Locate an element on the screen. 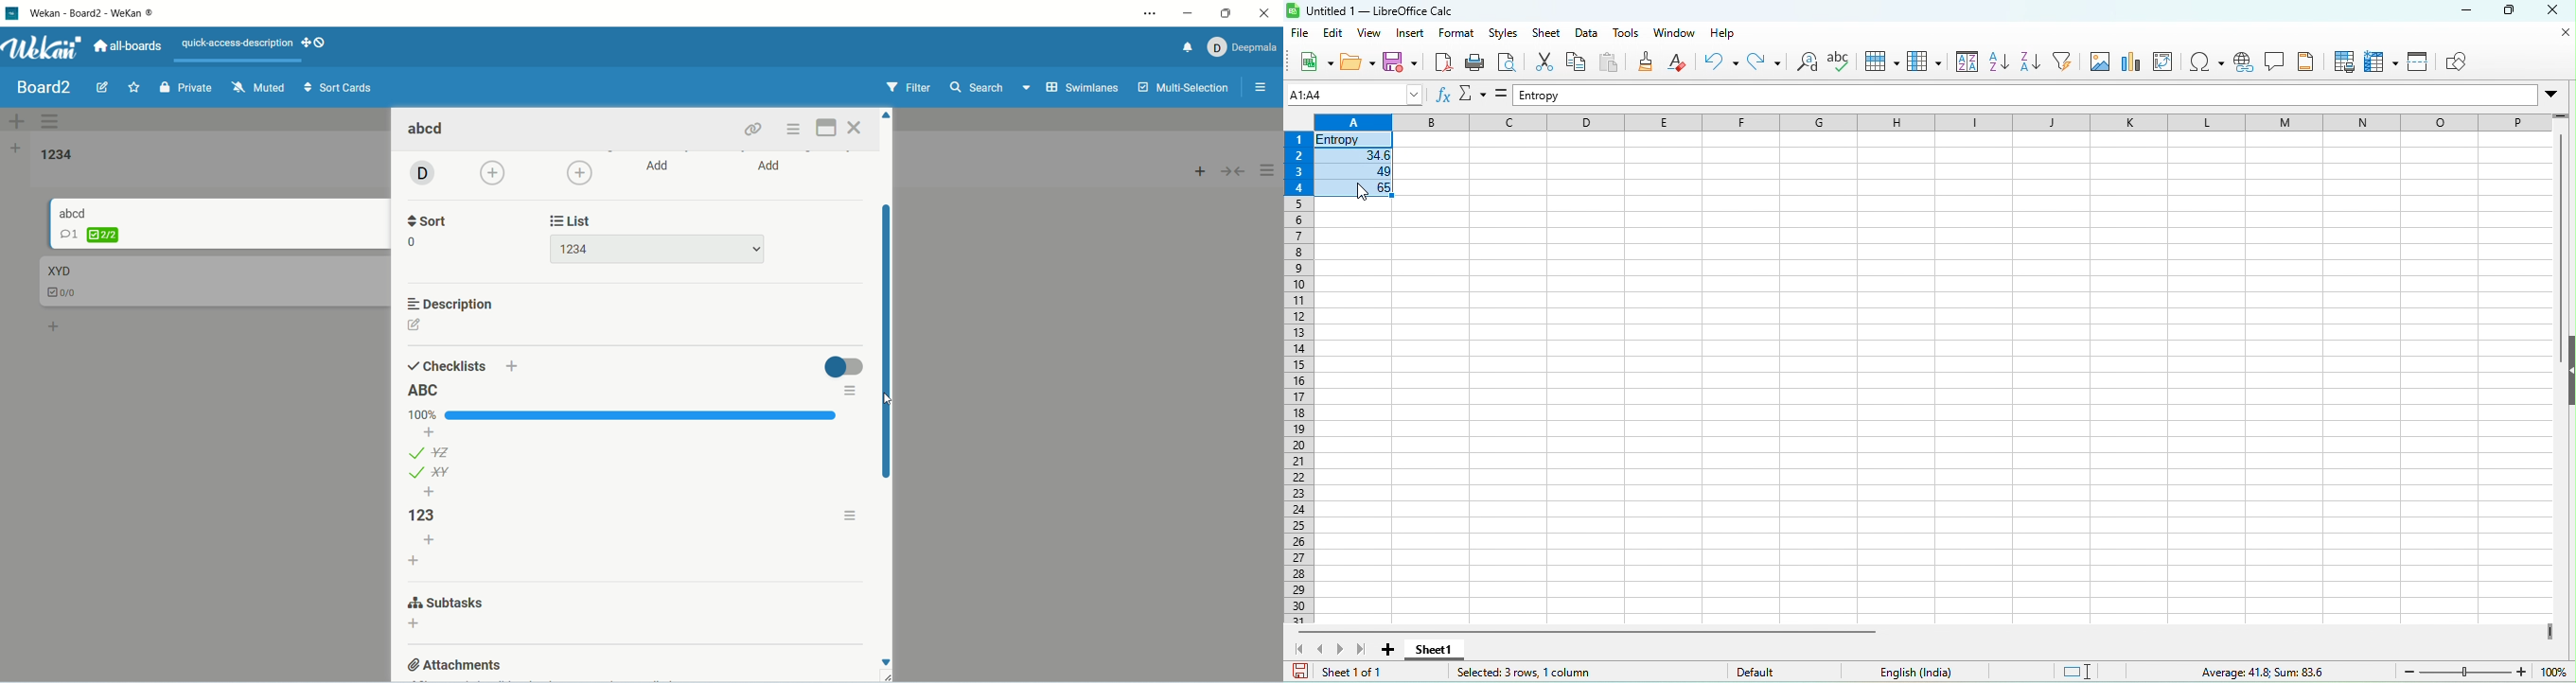 The image size is (2576, 700). sort ascending  is located at coordinates (2001, 64).